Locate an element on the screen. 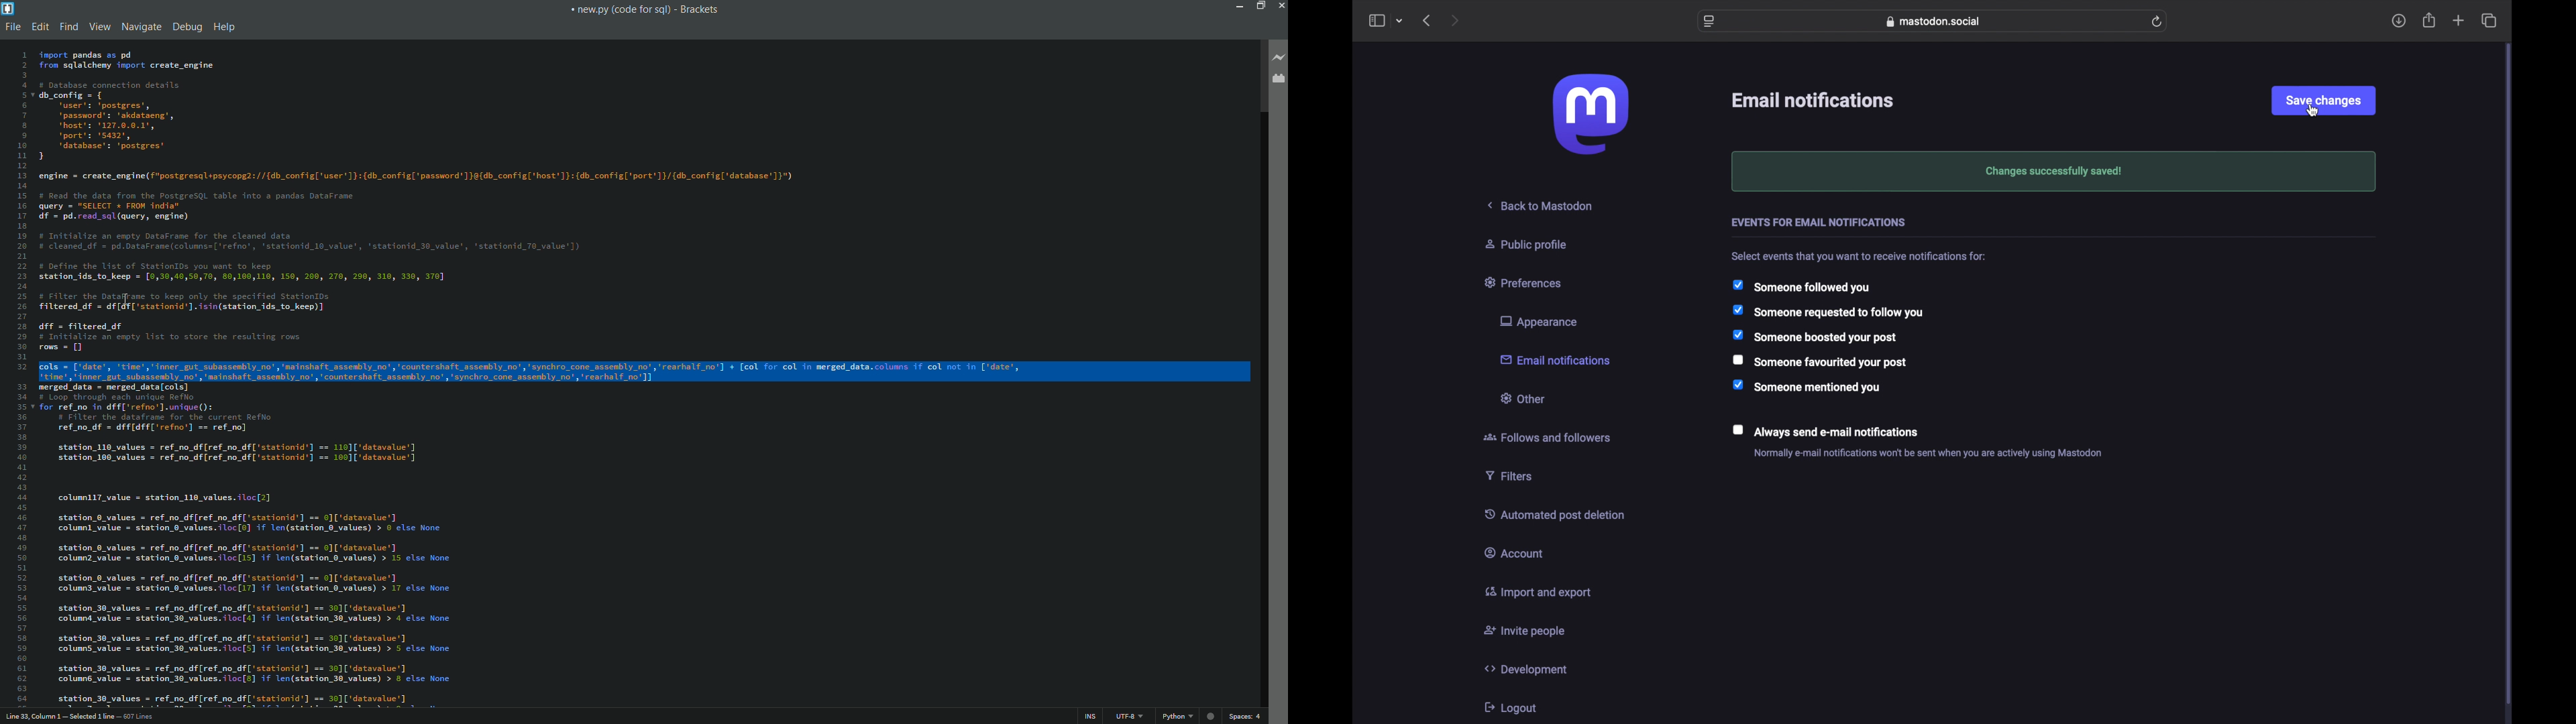 The width and height of the screenshot is (2576, 728). file encoding is located at coordinates (1128, 717).